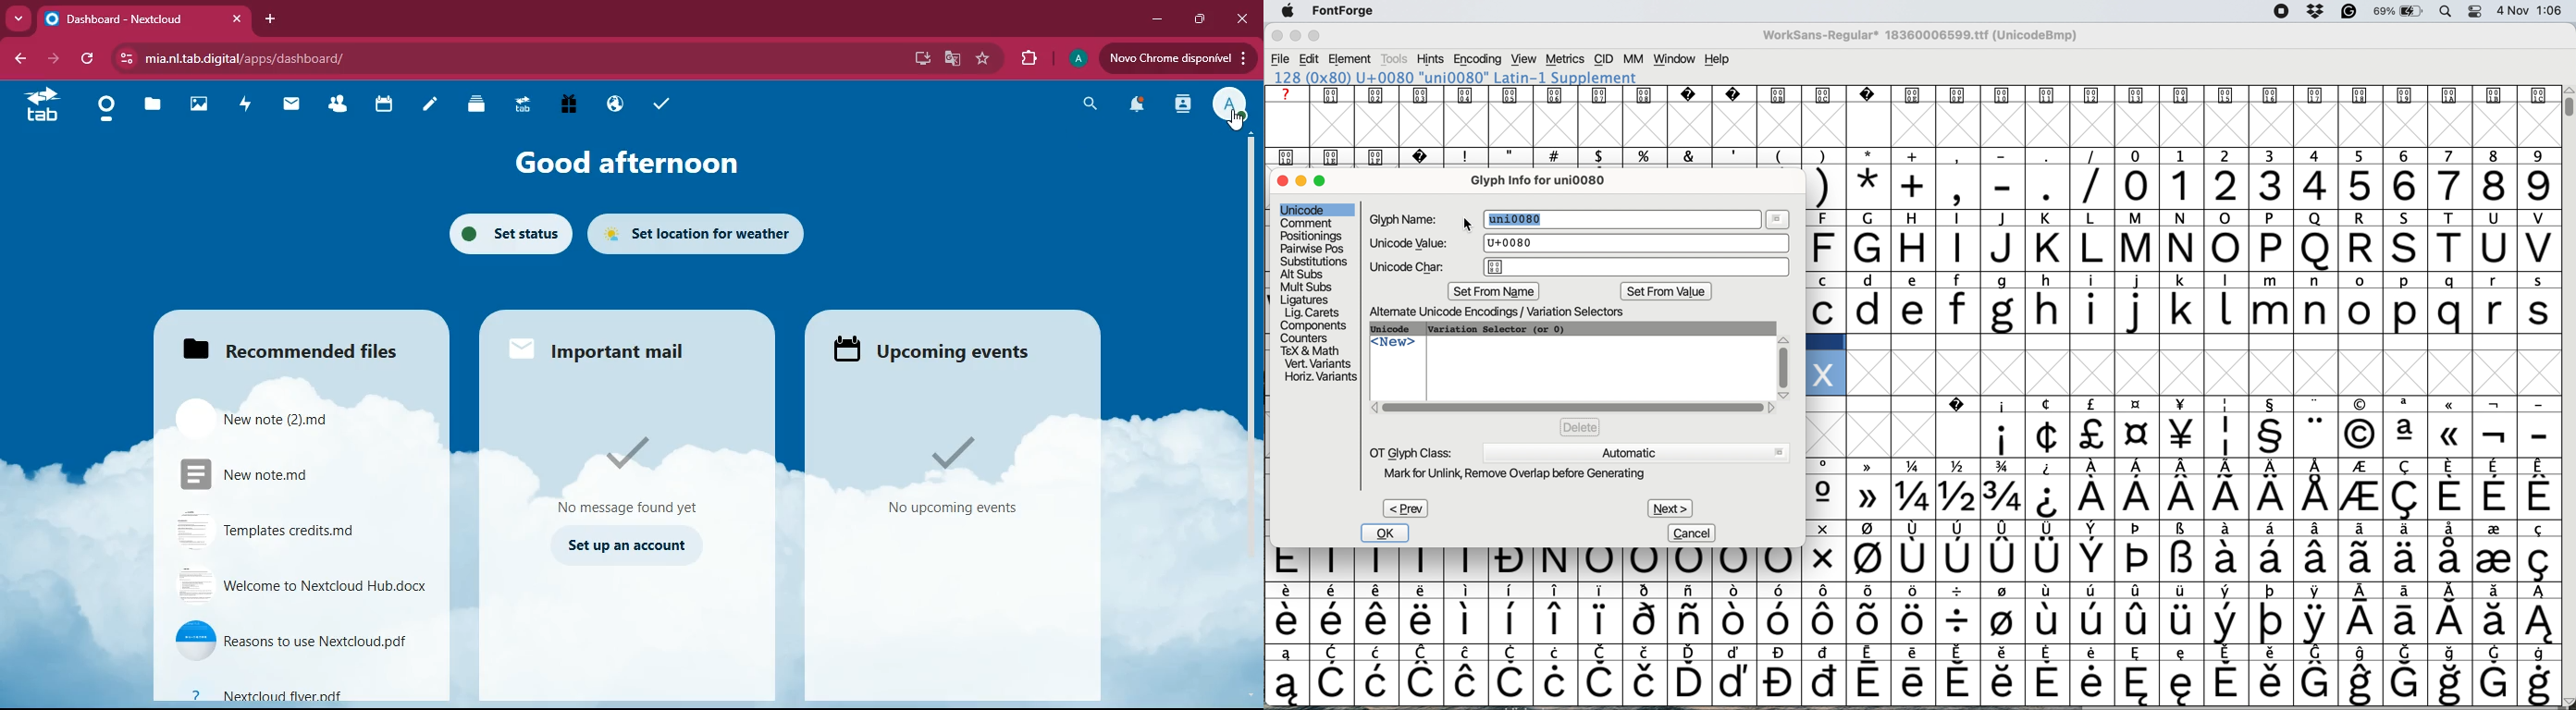 The image size is (2576, 728). What do you see at coordinates (274, 420) in the screenshot?
I see `file` at bounding box center [274, 420].